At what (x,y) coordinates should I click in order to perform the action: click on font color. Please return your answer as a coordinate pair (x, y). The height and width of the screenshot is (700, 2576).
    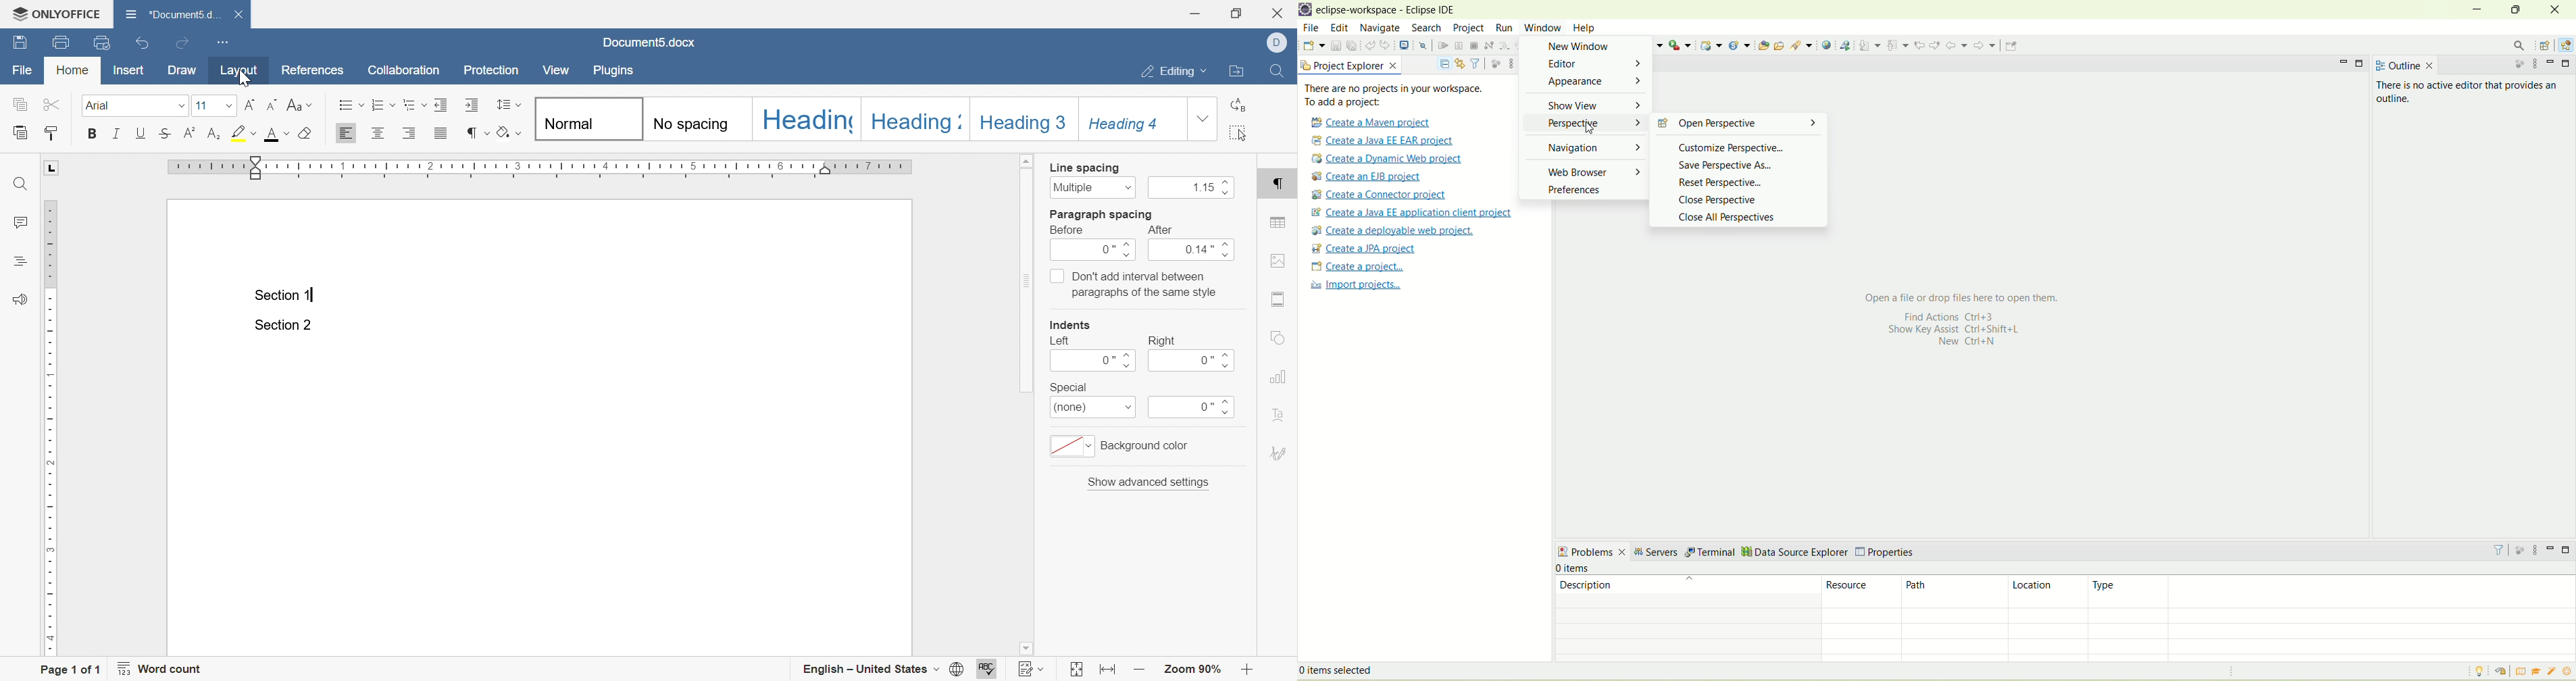
    Looking at the image, I should click on (276, 133).